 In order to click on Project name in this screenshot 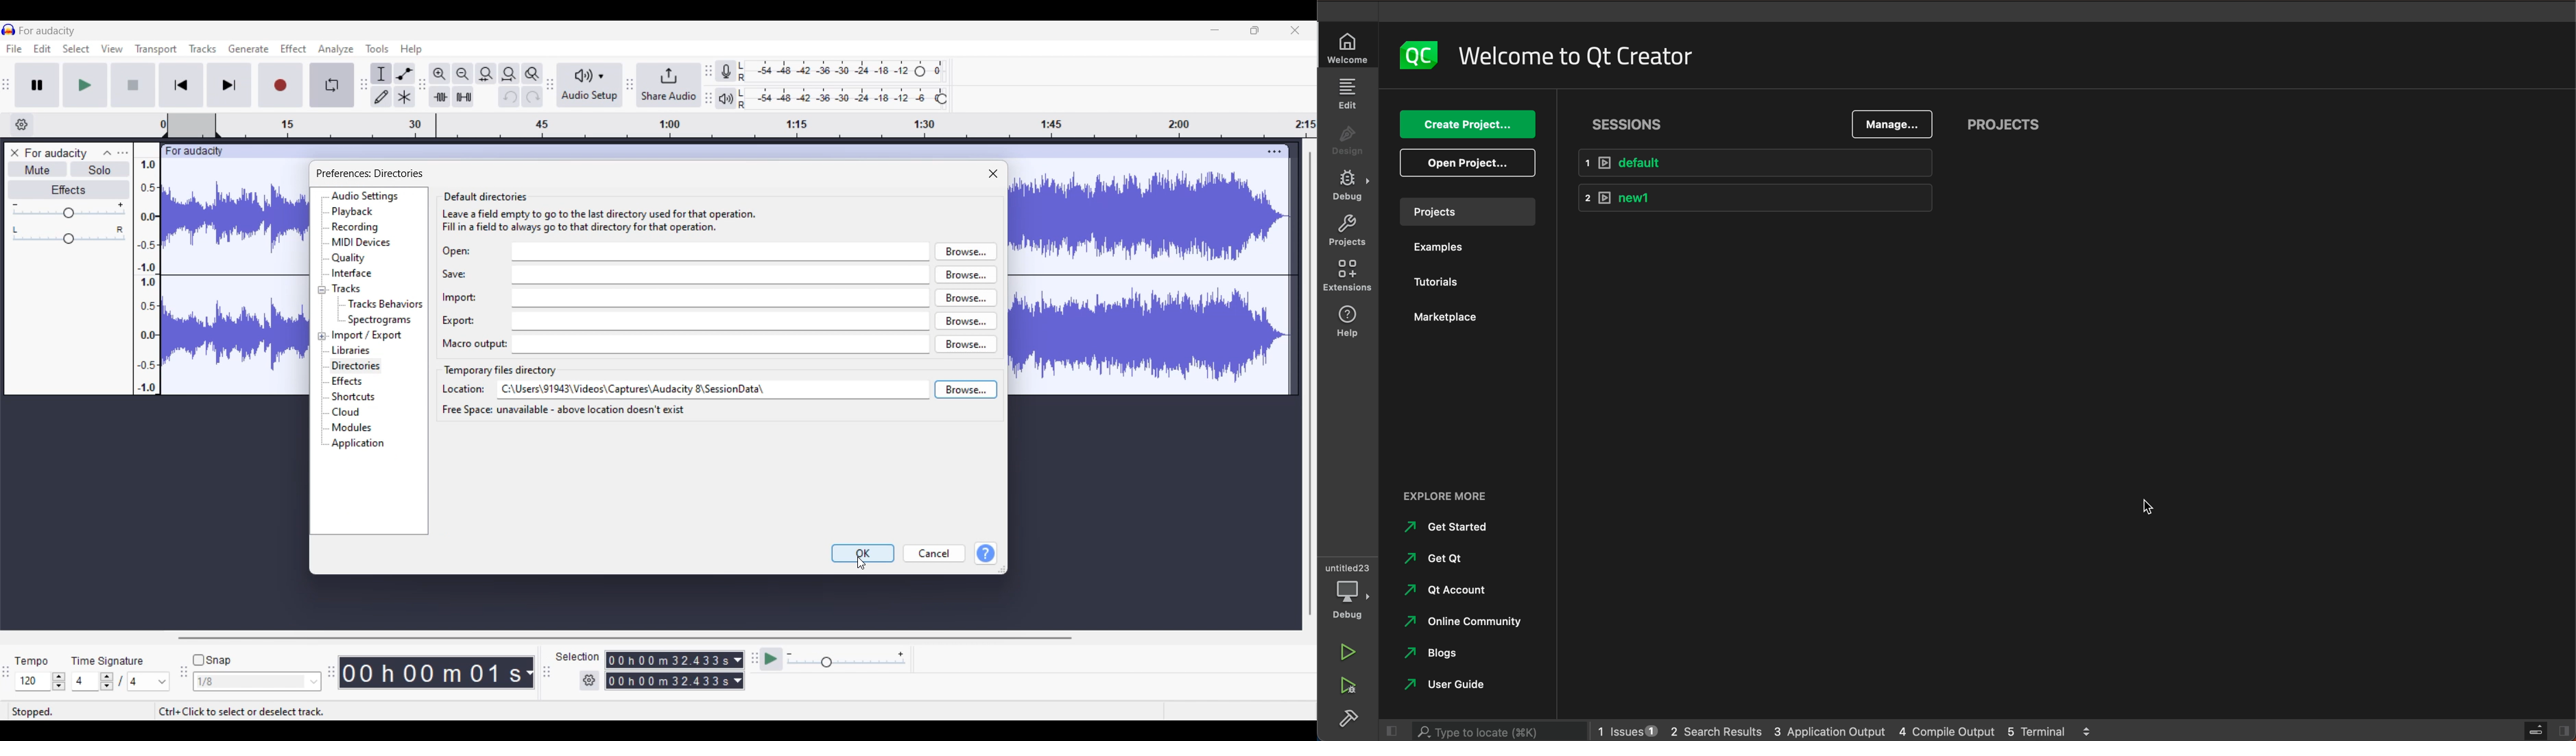, I will do `click(56, 154)`.